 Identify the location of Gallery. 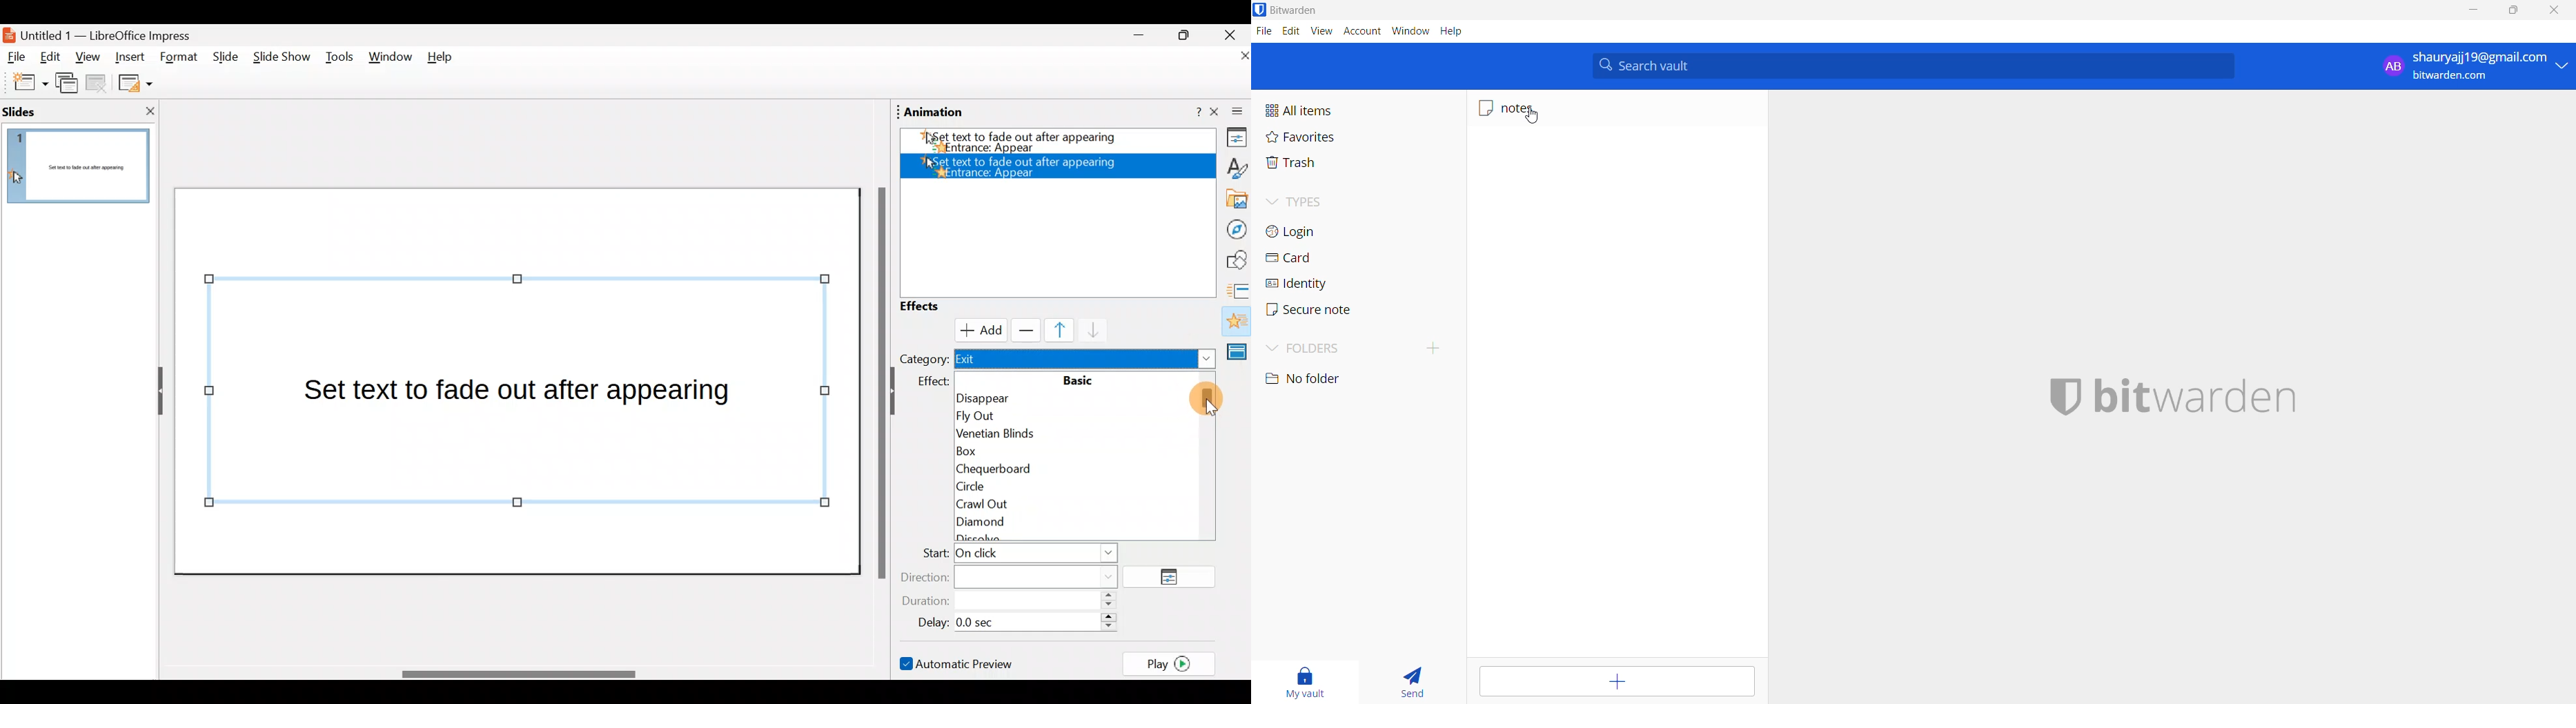
(1234, 199).